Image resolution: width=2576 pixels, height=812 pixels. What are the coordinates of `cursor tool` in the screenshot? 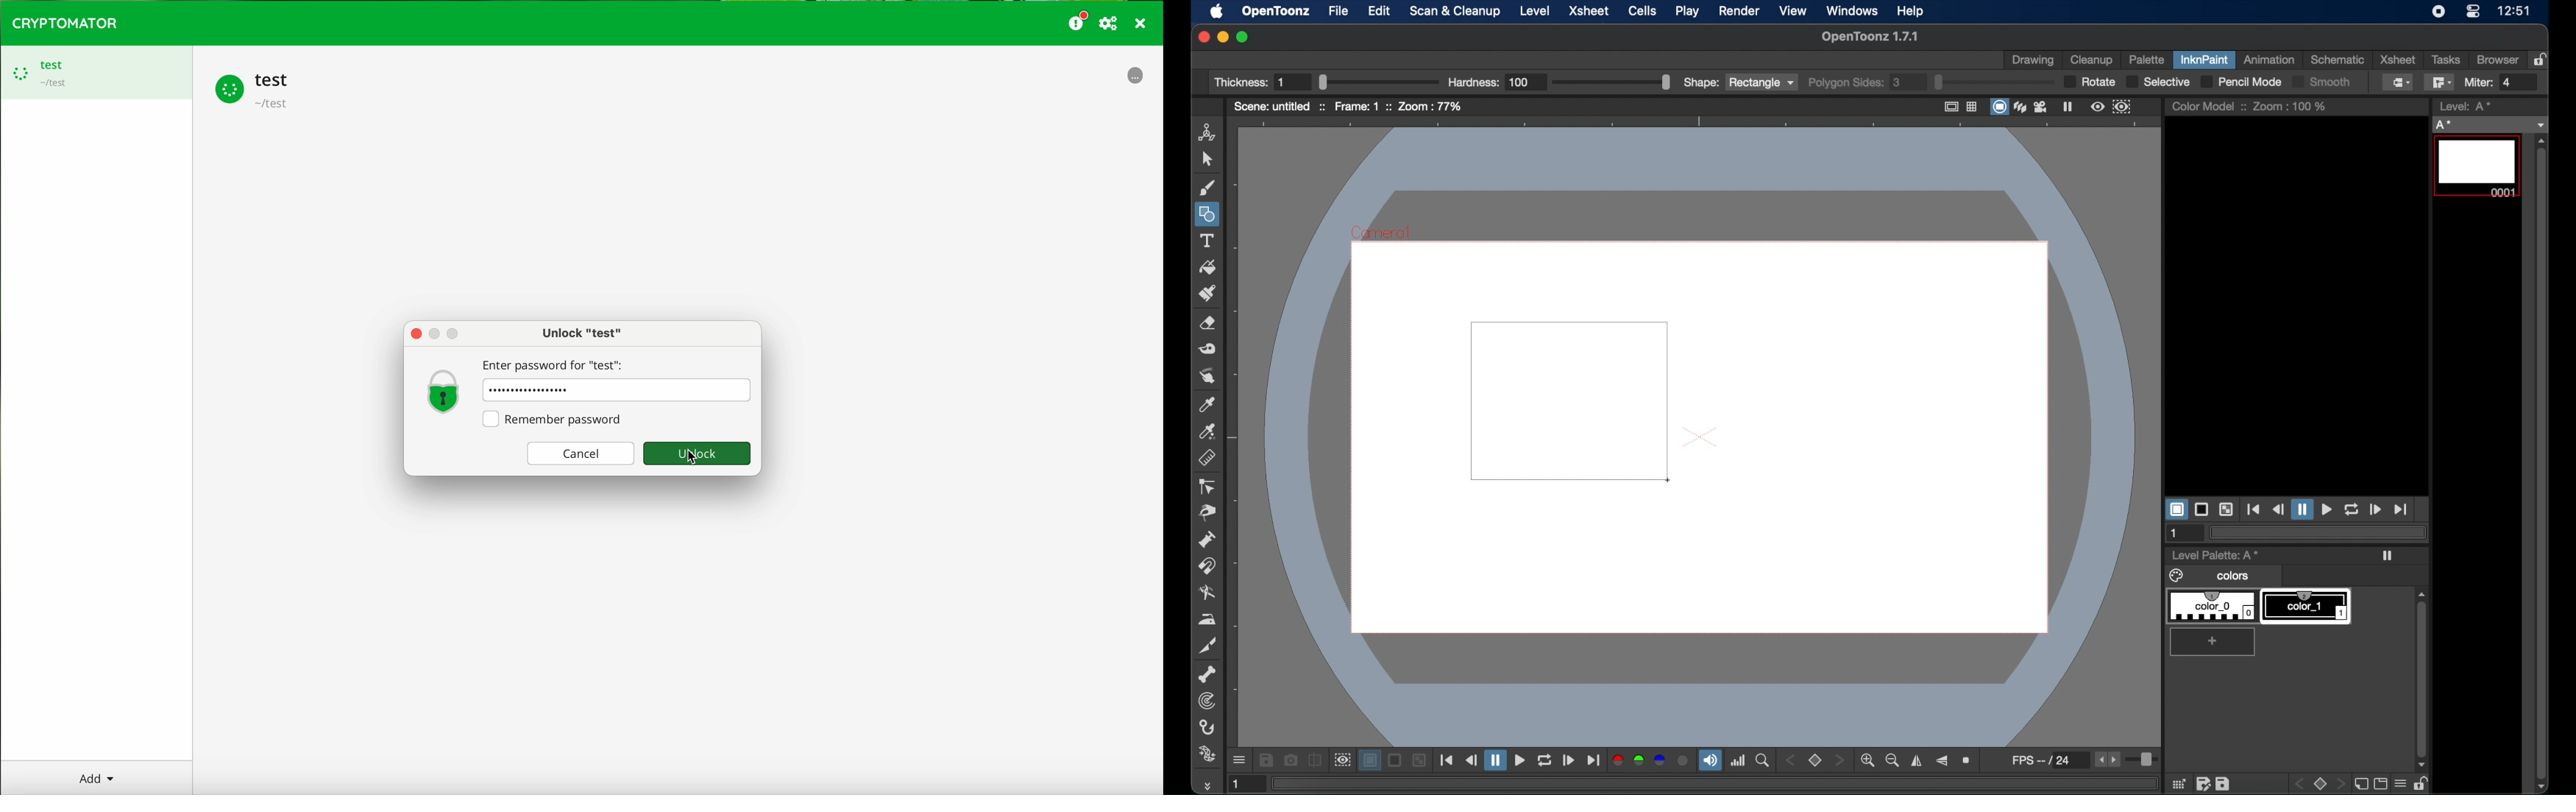 It's located at (1207, 159).